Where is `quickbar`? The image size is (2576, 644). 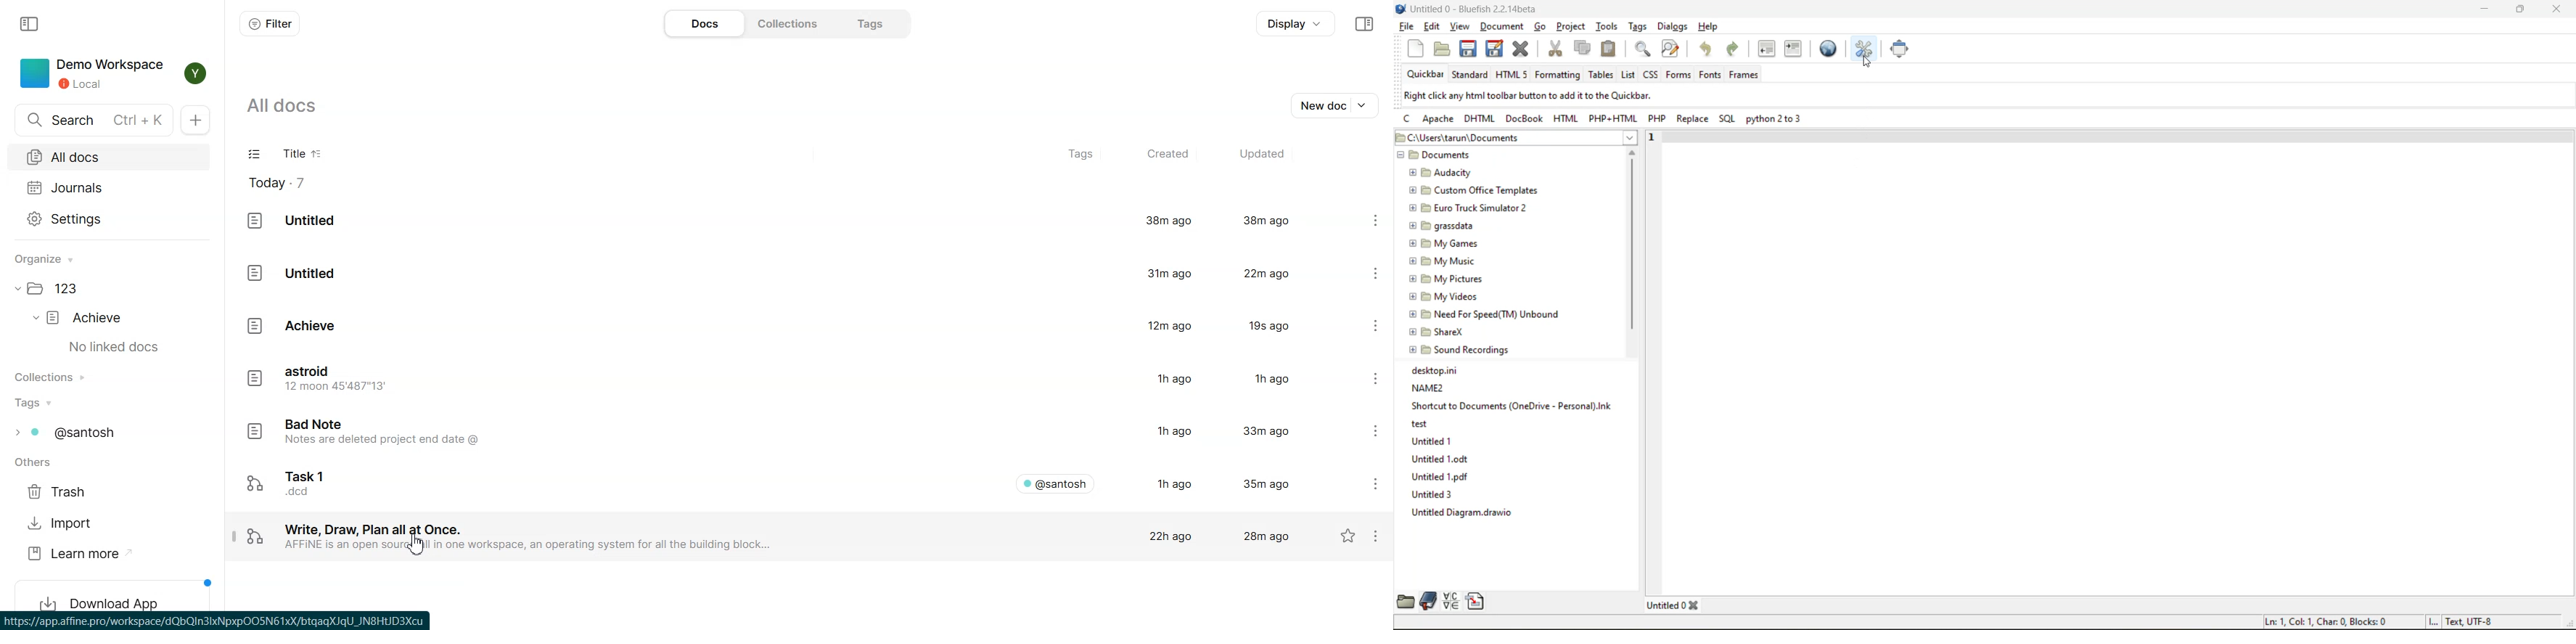 quickbar is located at coordinates (1426, 75).